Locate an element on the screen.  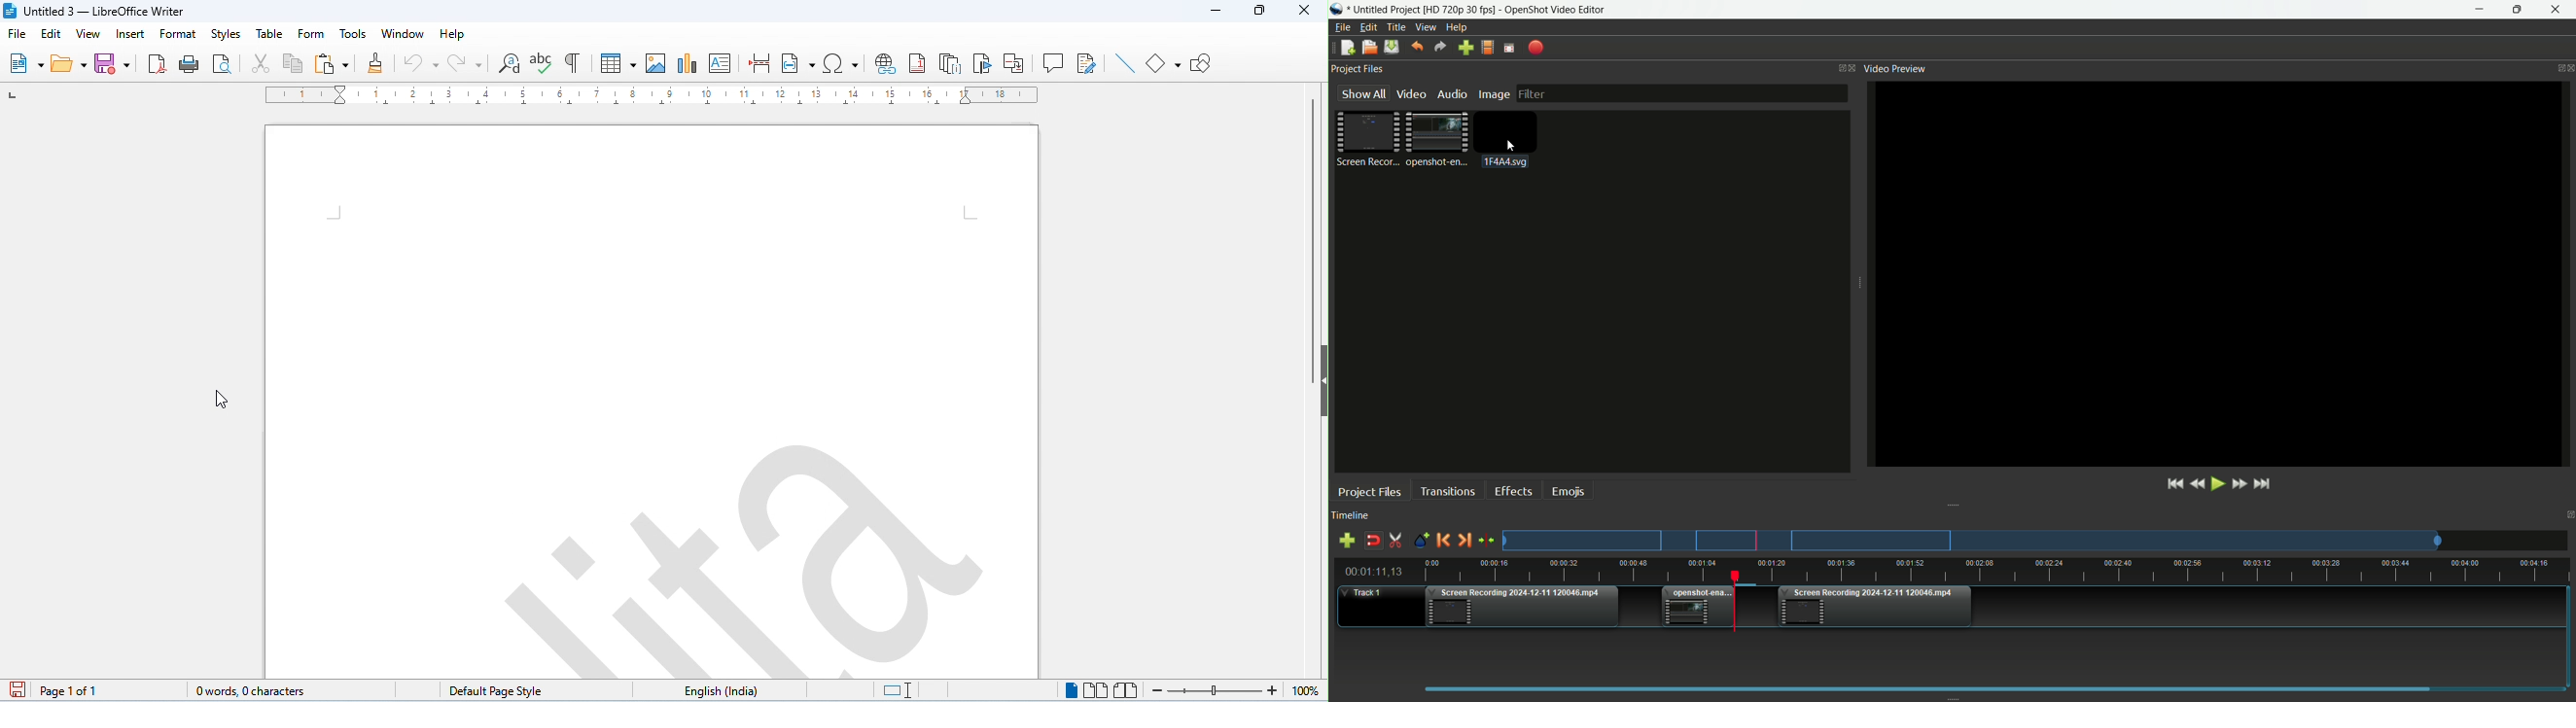
Enable razor is located at coordinates (1396, 541).